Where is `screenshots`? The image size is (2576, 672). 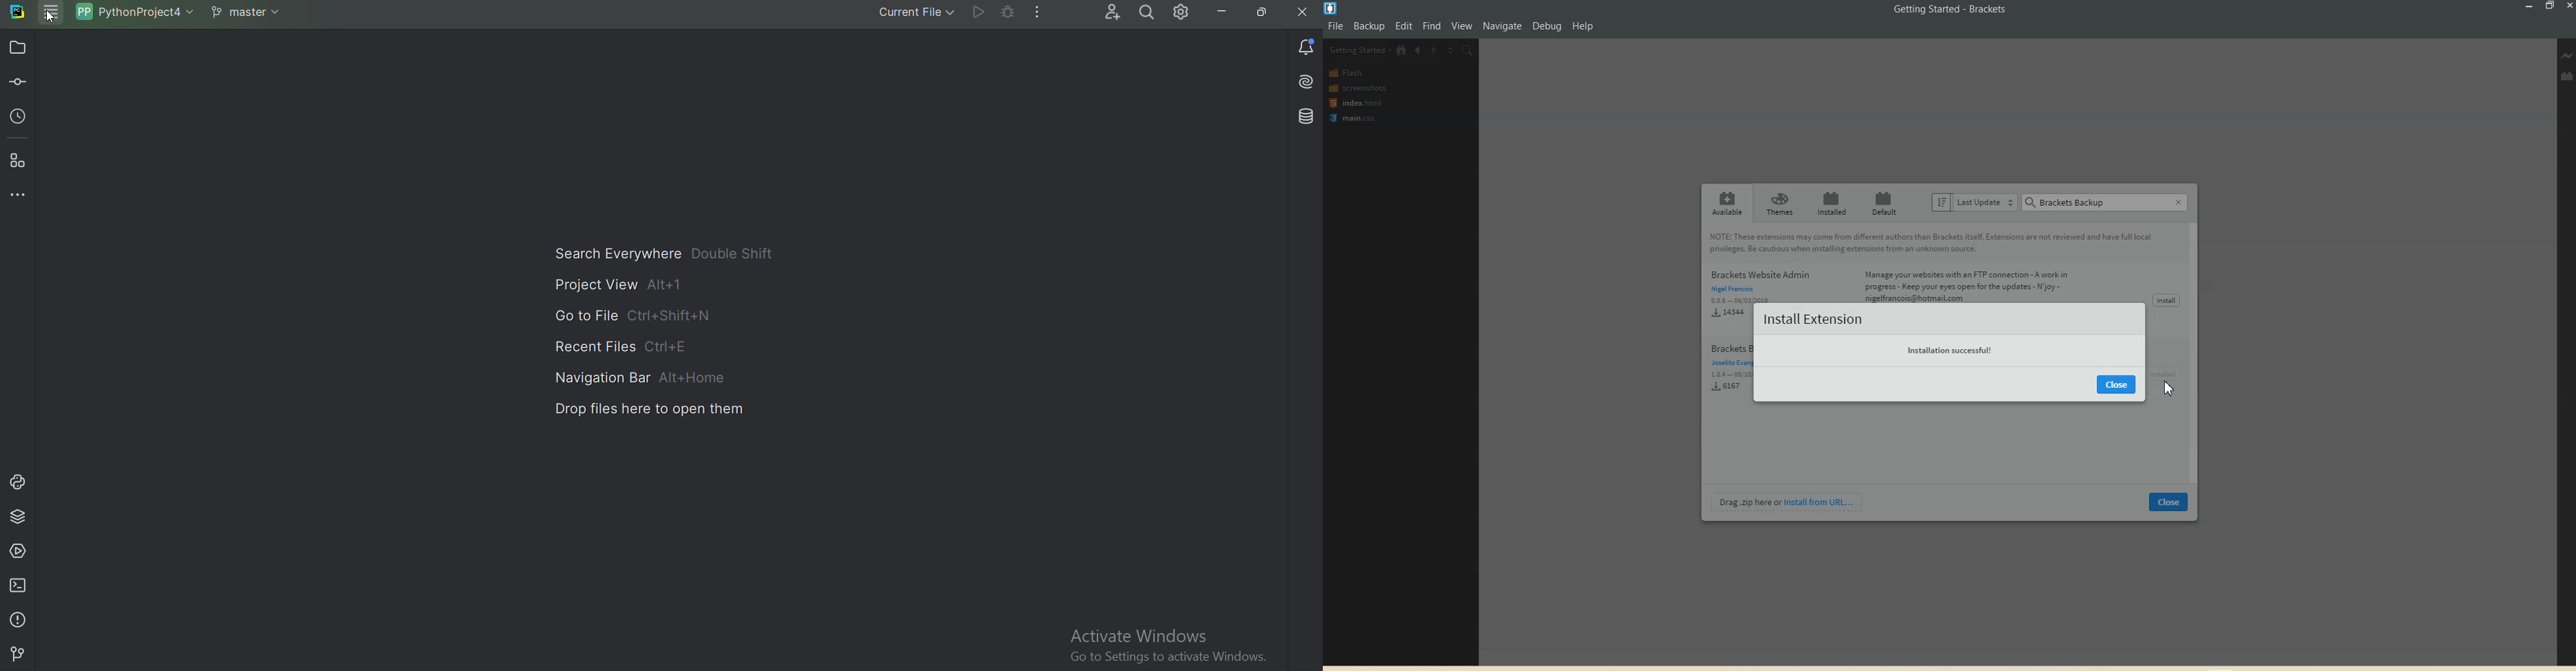 screenshots is located at coordinates (1359, 87).